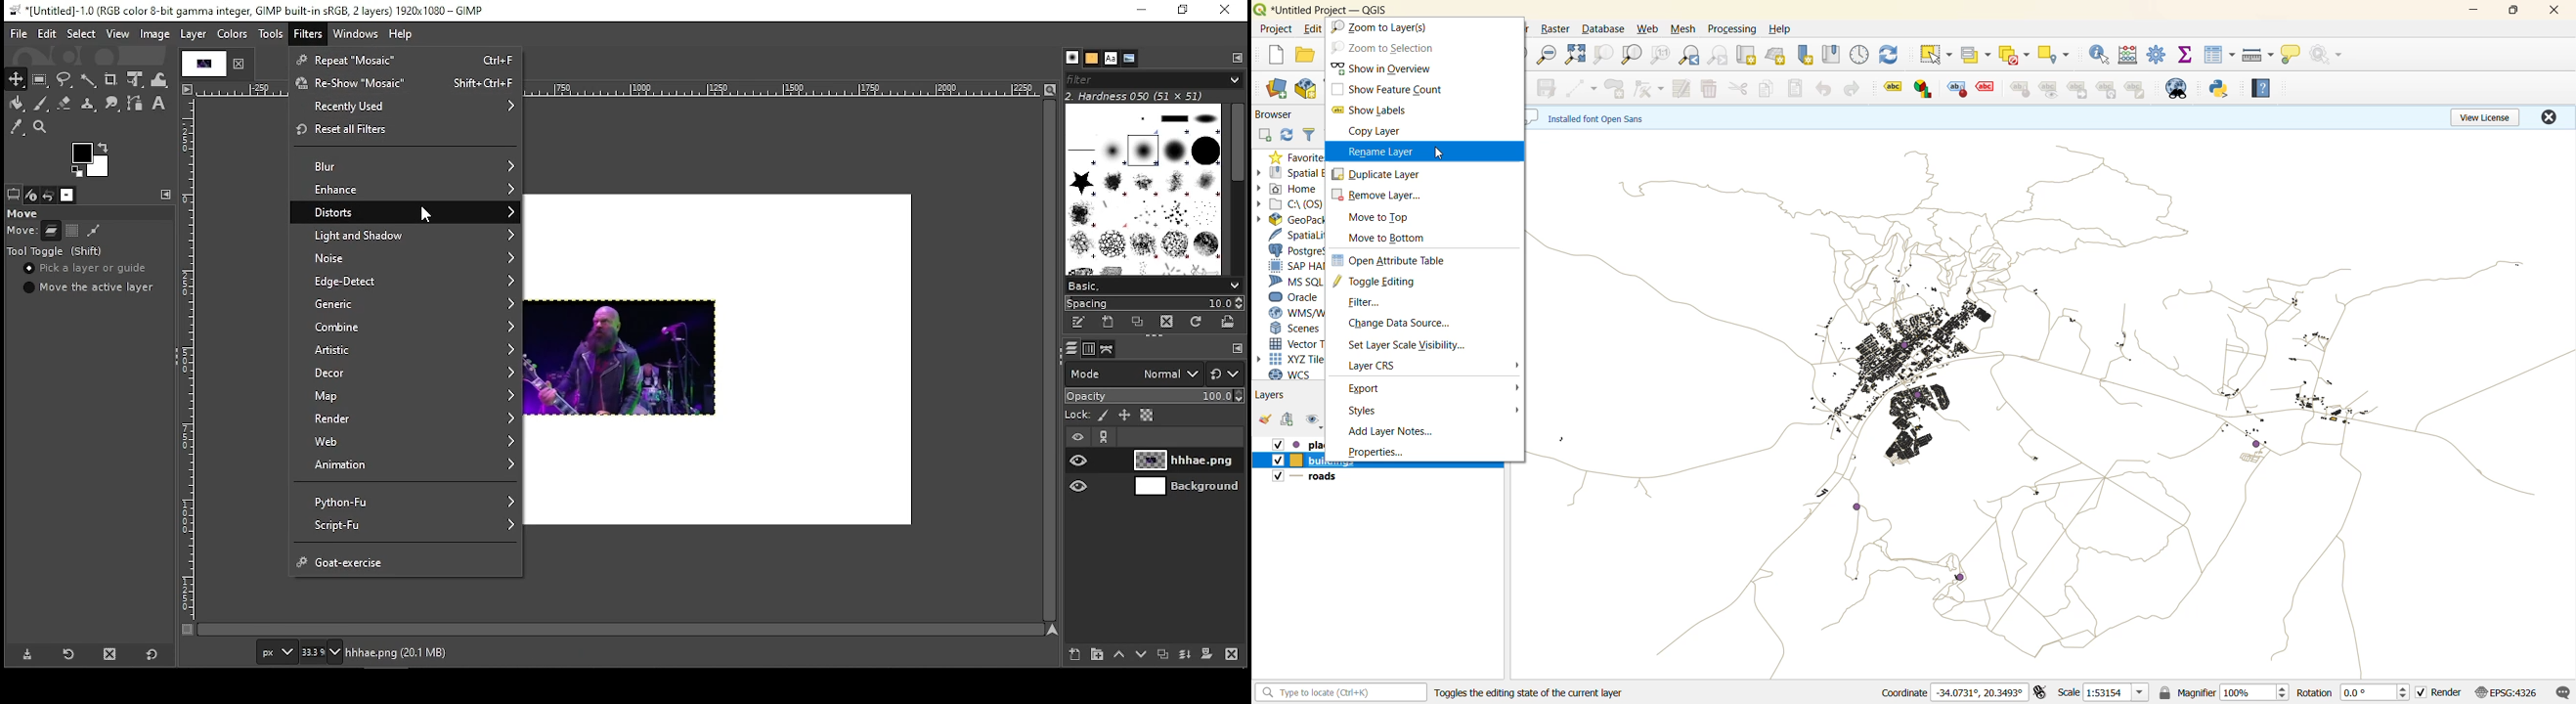  Describe the element at coordinates (2128, 55) in the screenshot. I see `calculator` at that location.